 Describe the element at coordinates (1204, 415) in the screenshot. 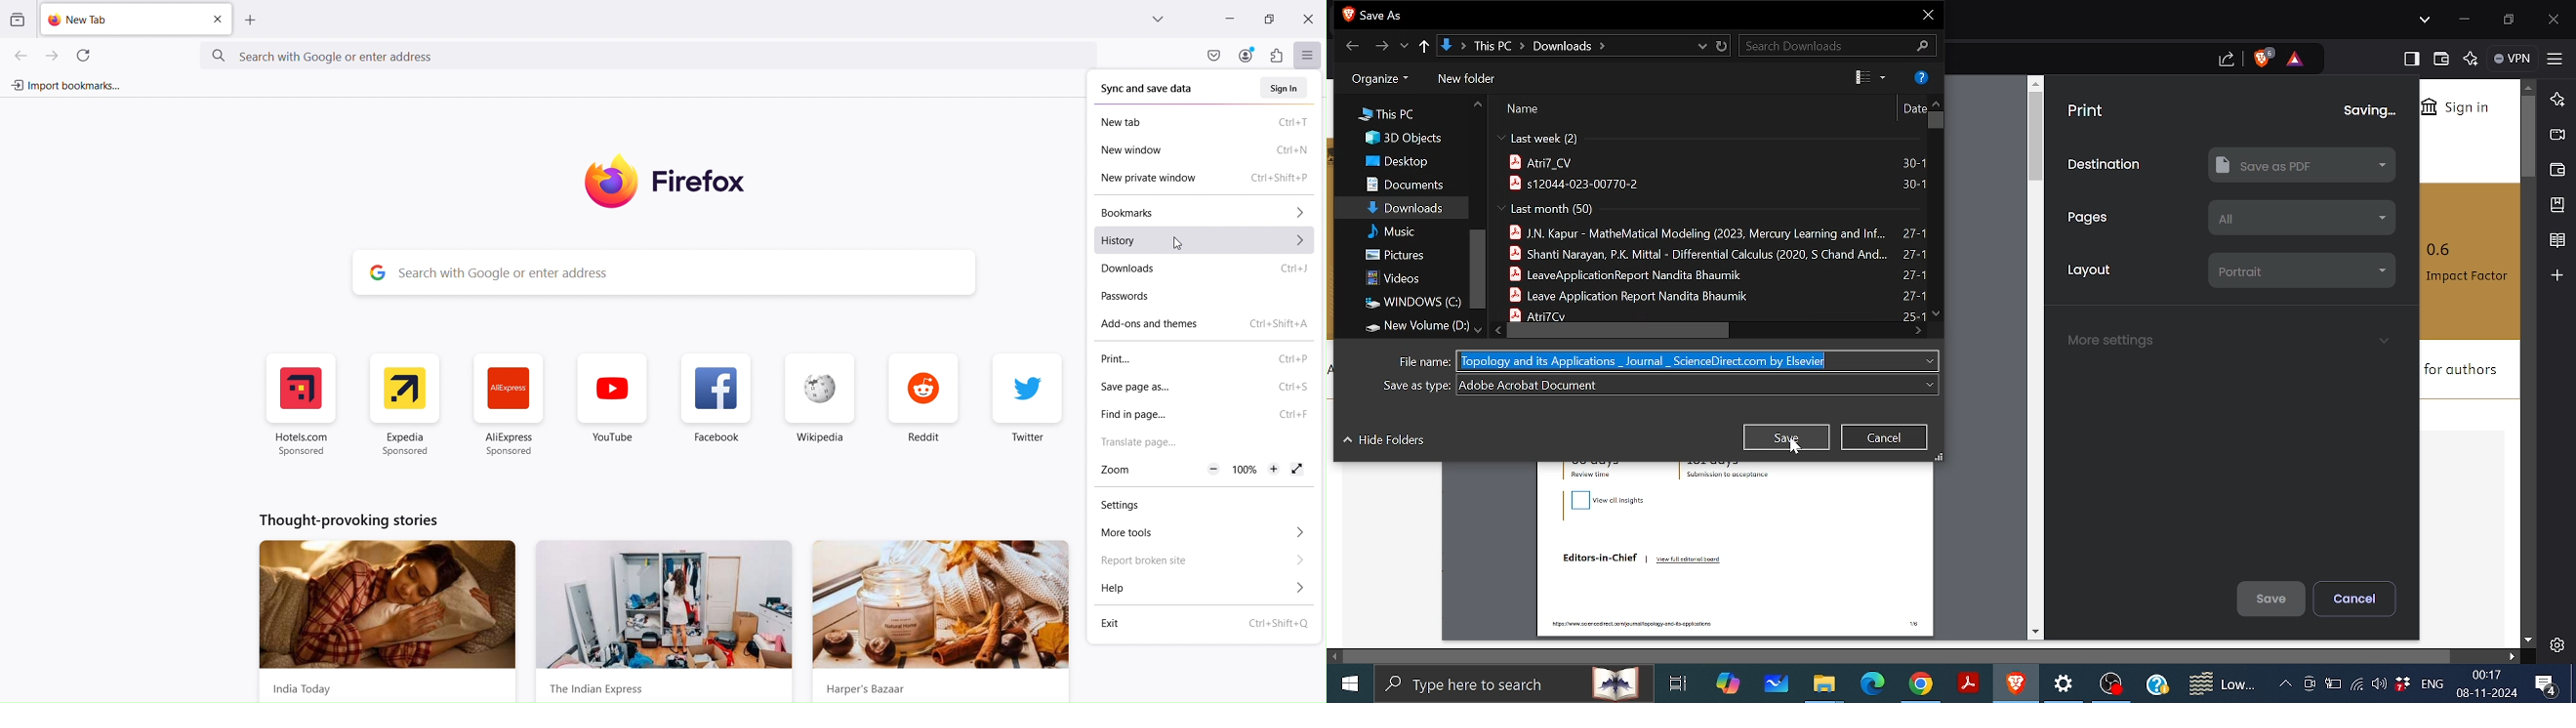

I see `Find in page` at that location.